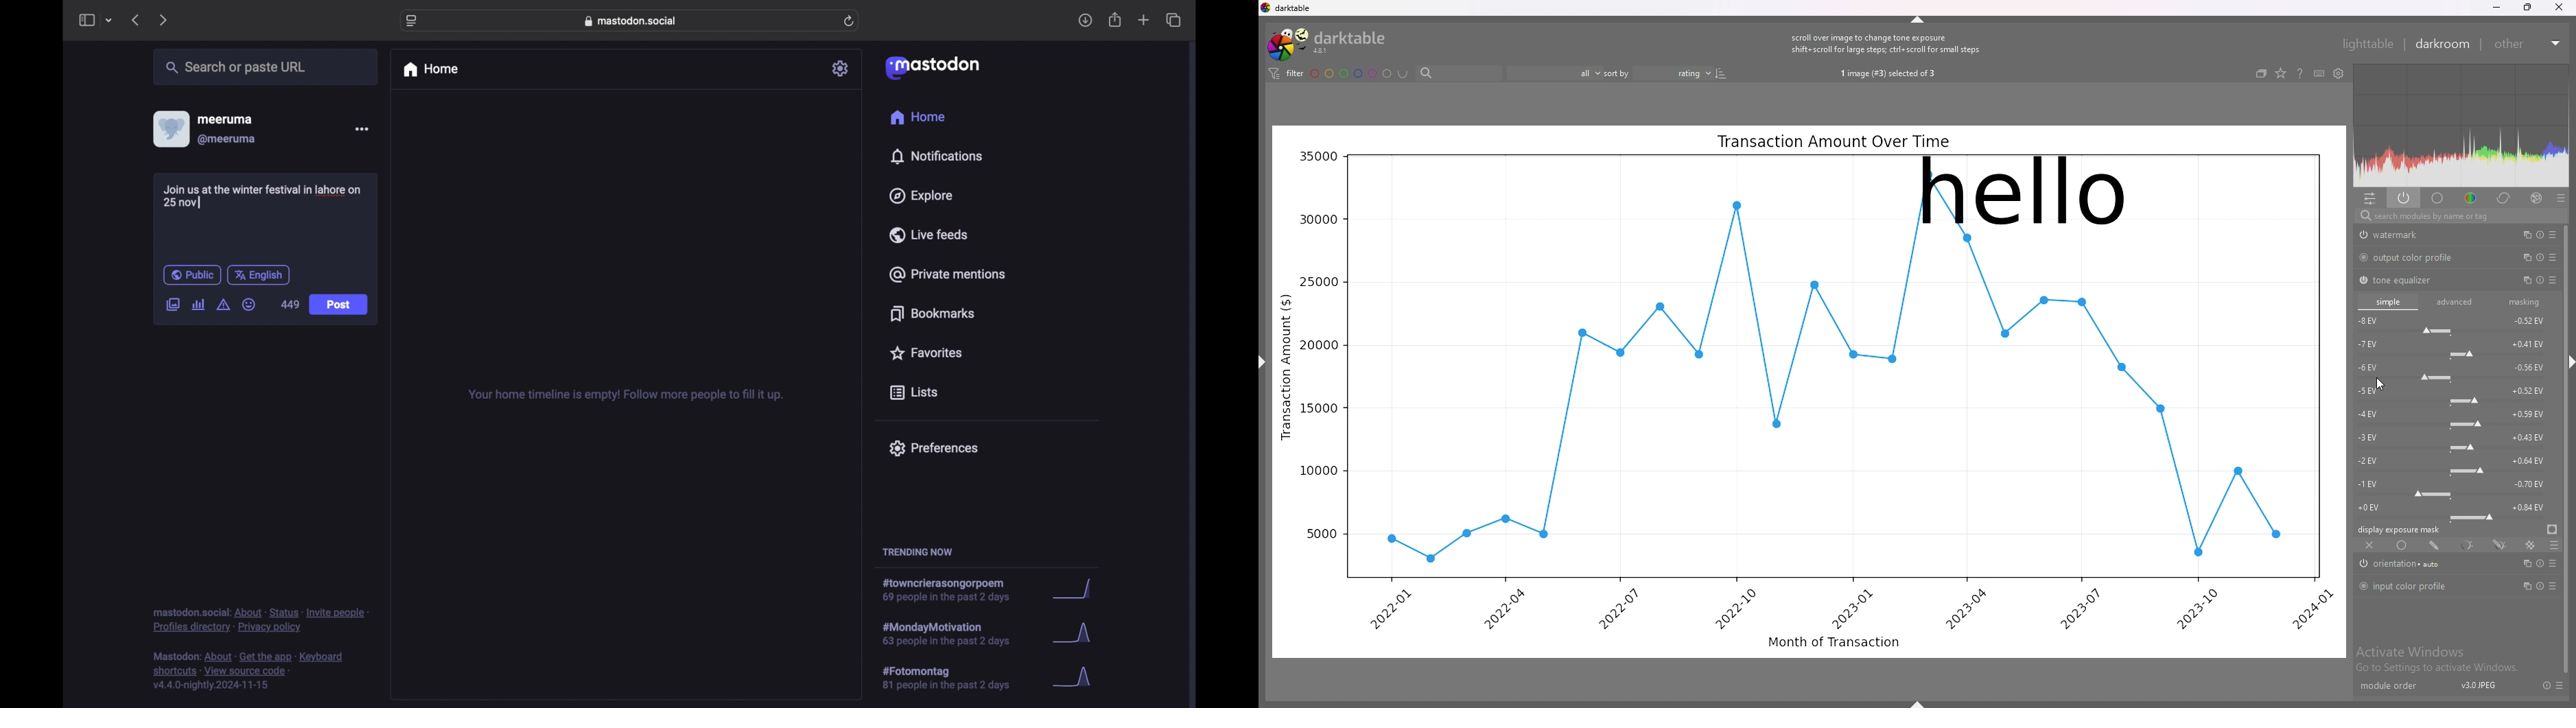 This screenshot has width=2576, height=728. What do you see at coordinates (2553, 545) in the screenshot?
I see `blending options` at bounding box center [2553, 545].